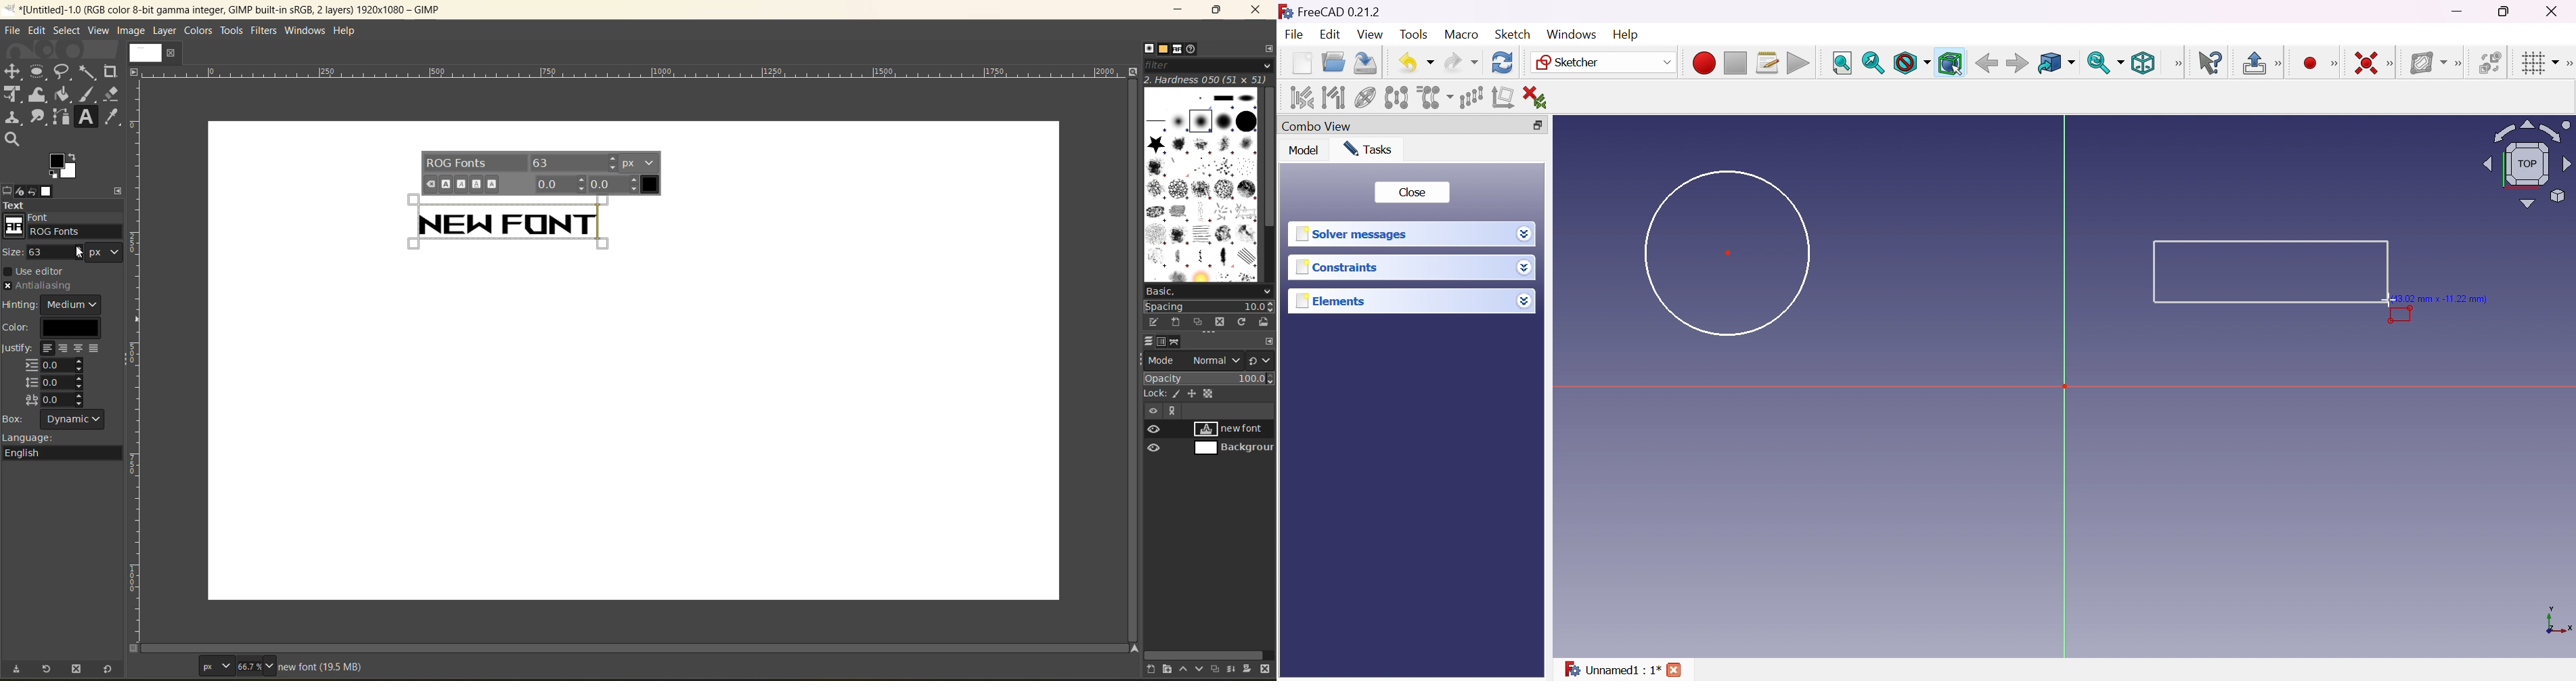  I want to click on Open..., so click(1333, 63).